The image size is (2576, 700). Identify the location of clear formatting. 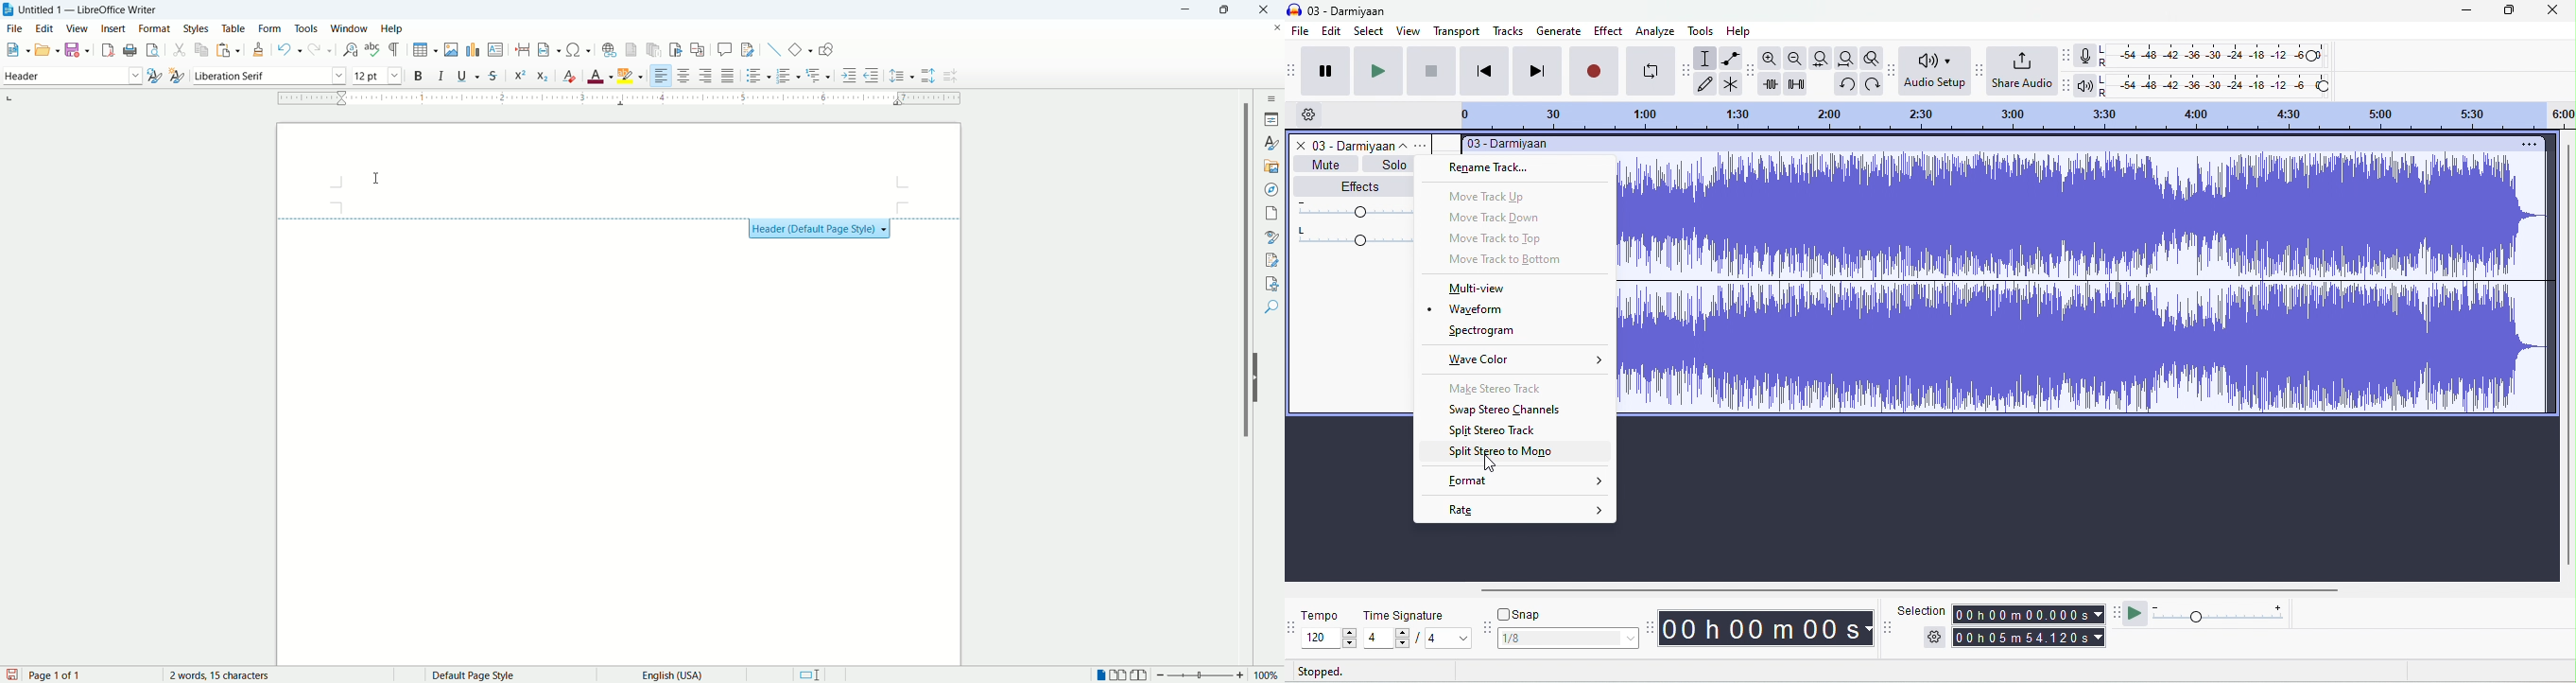
(569, 76).